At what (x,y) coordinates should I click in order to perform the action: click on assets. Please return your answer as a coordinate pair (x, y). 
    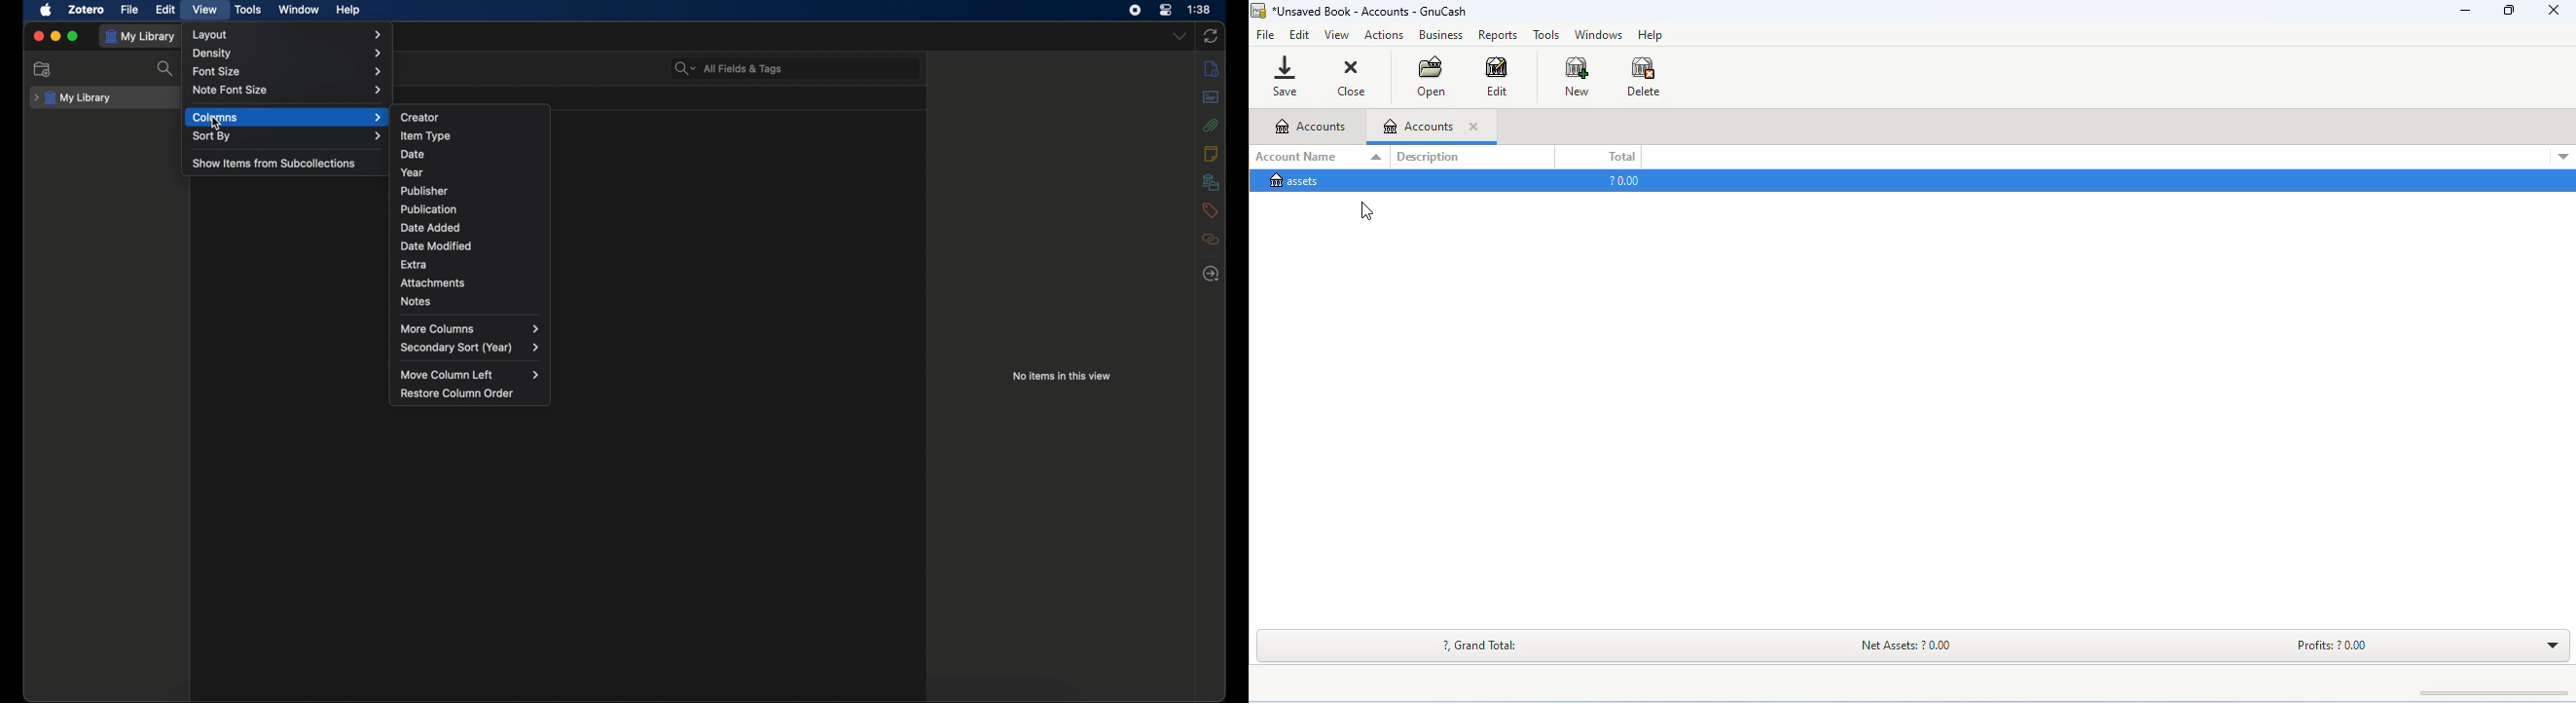
    Looking at the image, I should click on (1912, 179).